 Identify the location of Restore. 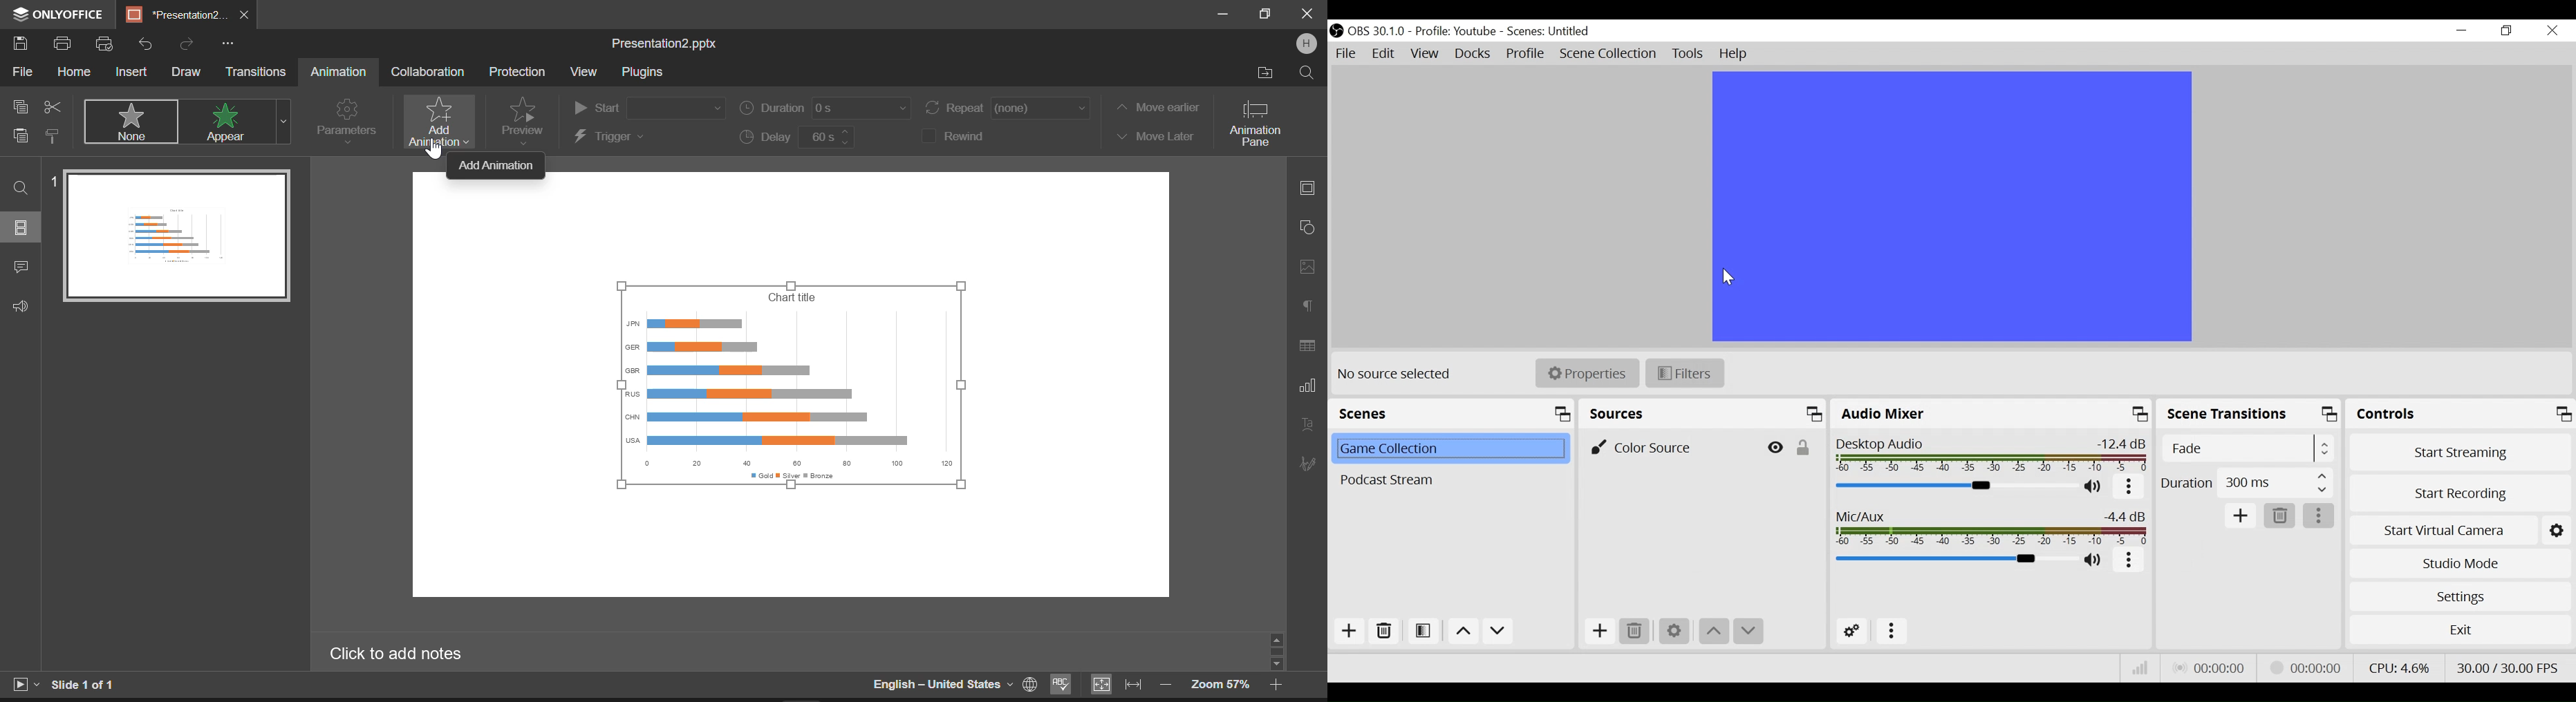
(2505, 31).